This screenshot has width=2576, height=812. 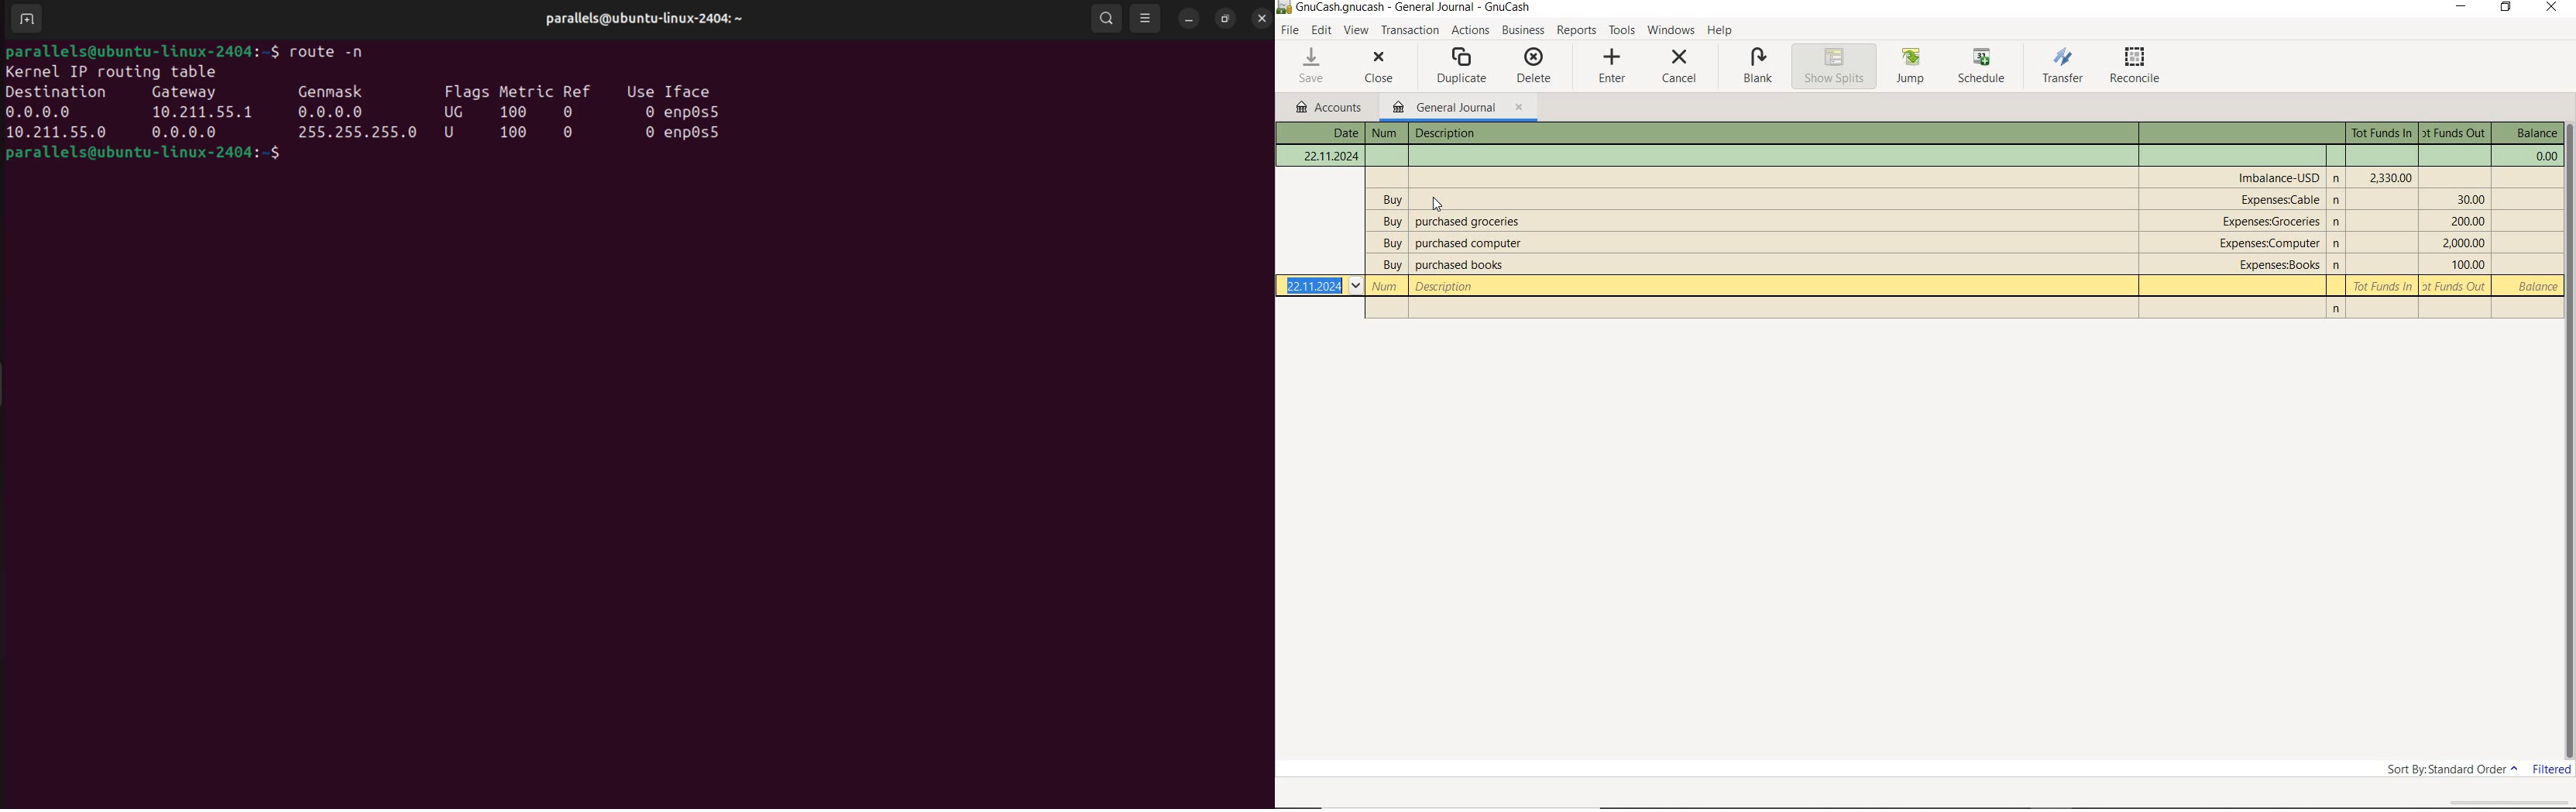 What do you see at coordinates (2571, 443) in the screenshot?
I see `Vertical slide bar` at bounding box center [2571, 443].